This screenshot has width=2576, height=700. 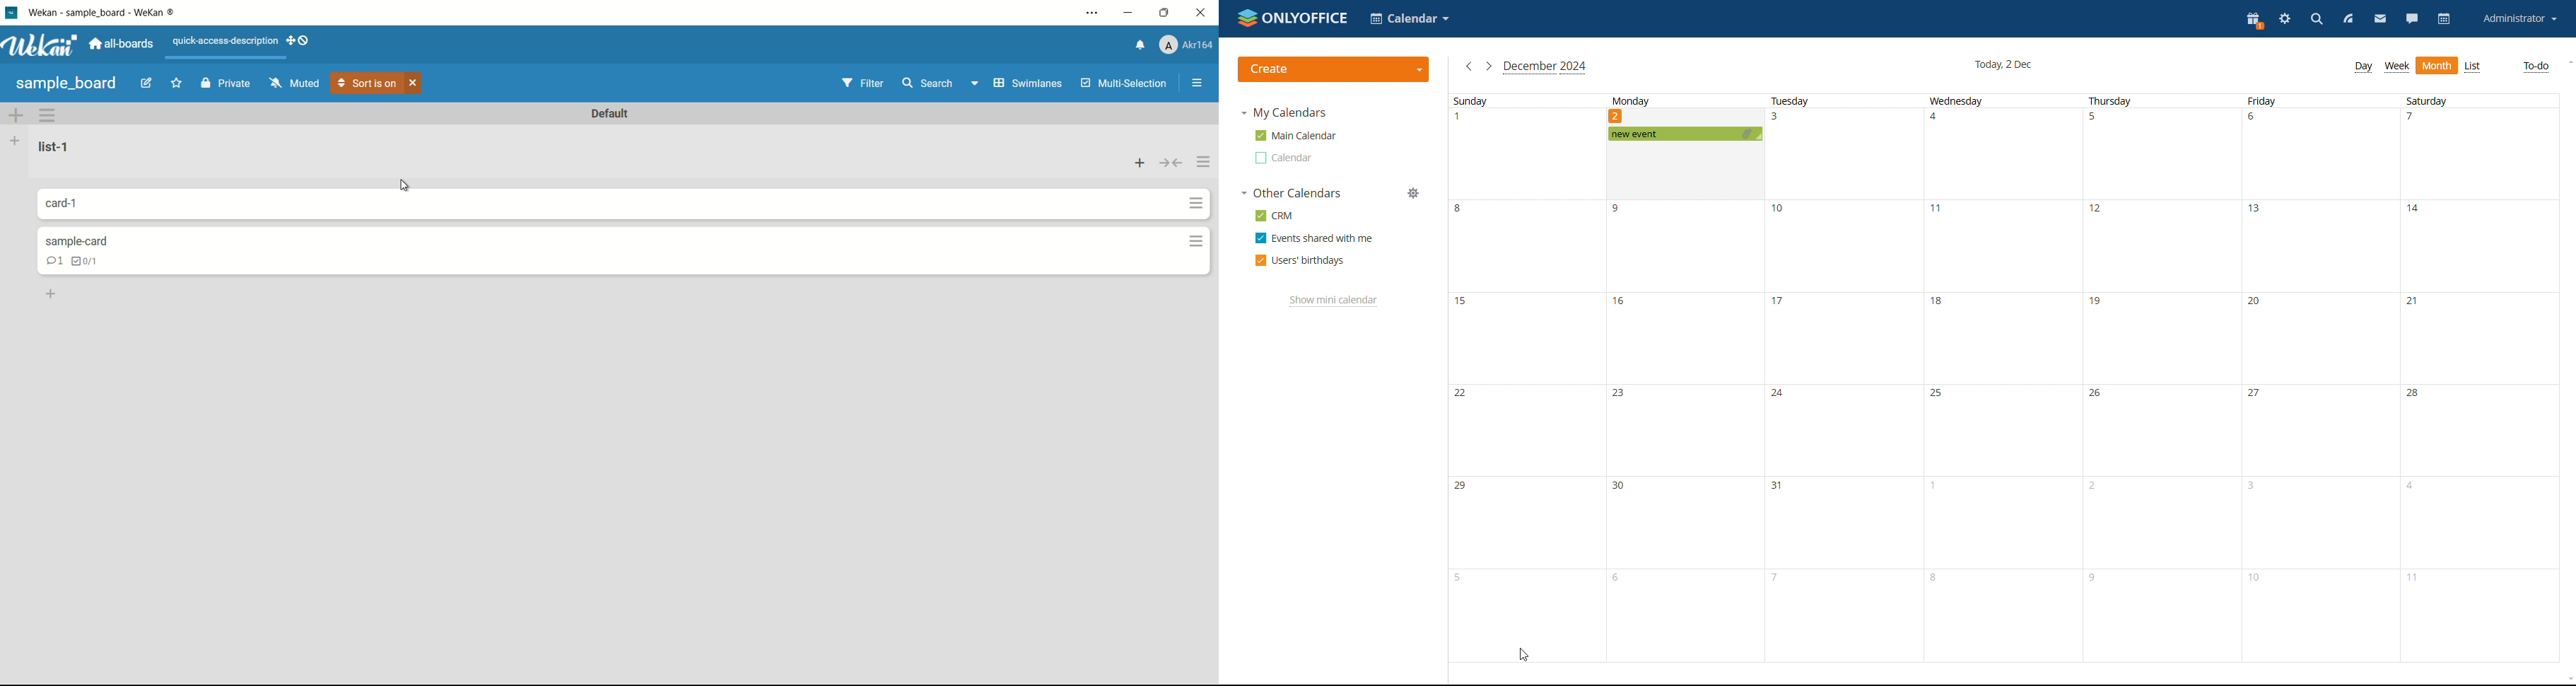 I want to click on edit, so click(x=146, y=83).